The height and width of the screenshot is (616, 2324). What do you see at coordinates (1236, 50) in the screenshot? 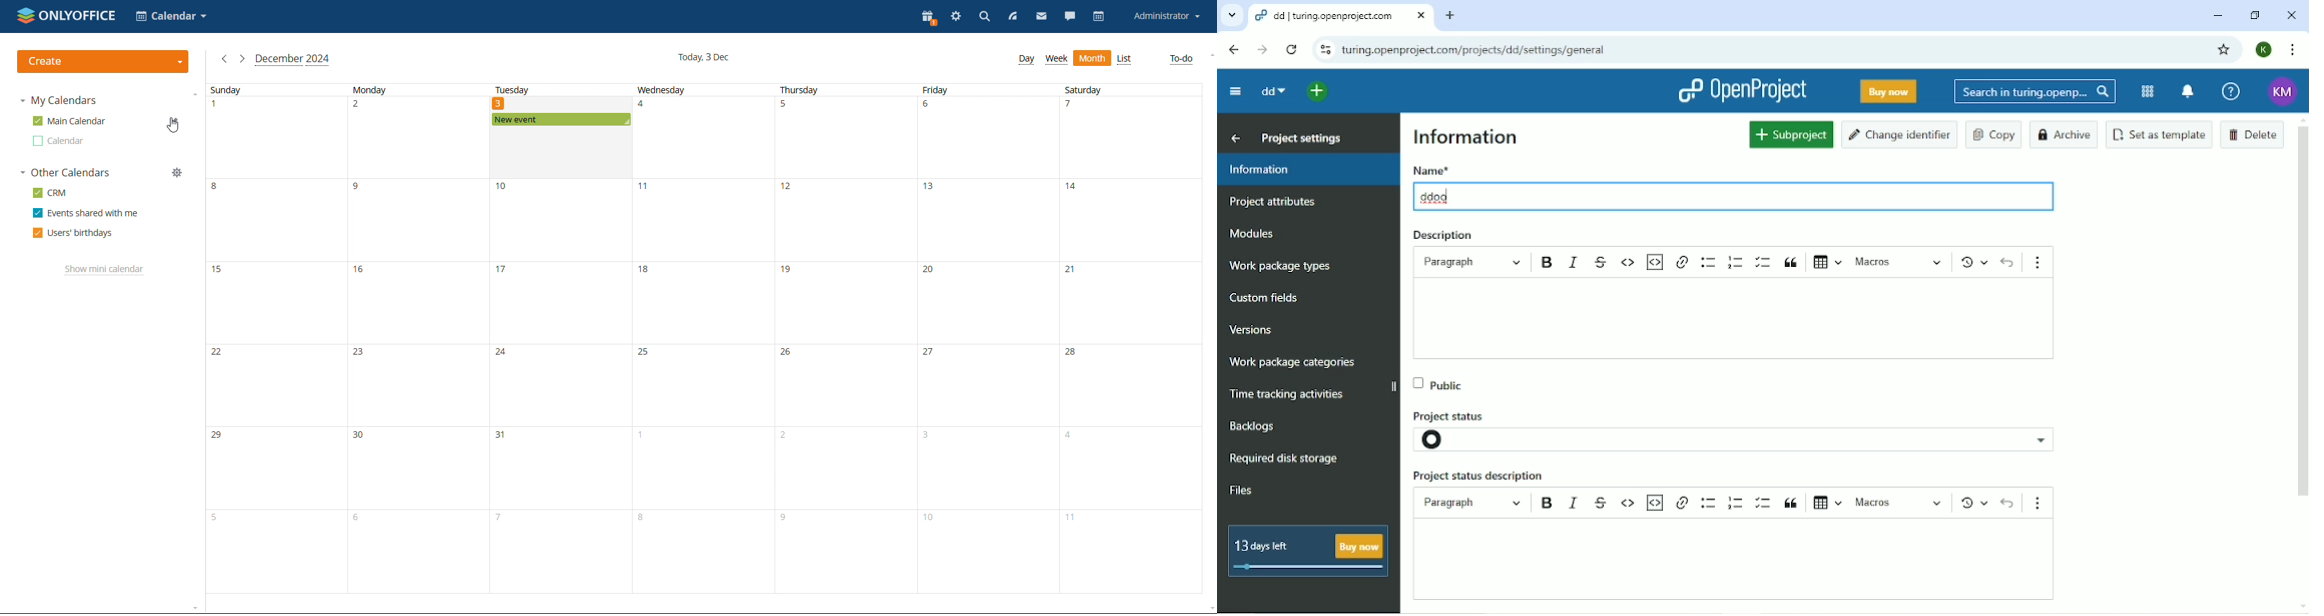
I see `Back` at bounding box center [1236, 50].